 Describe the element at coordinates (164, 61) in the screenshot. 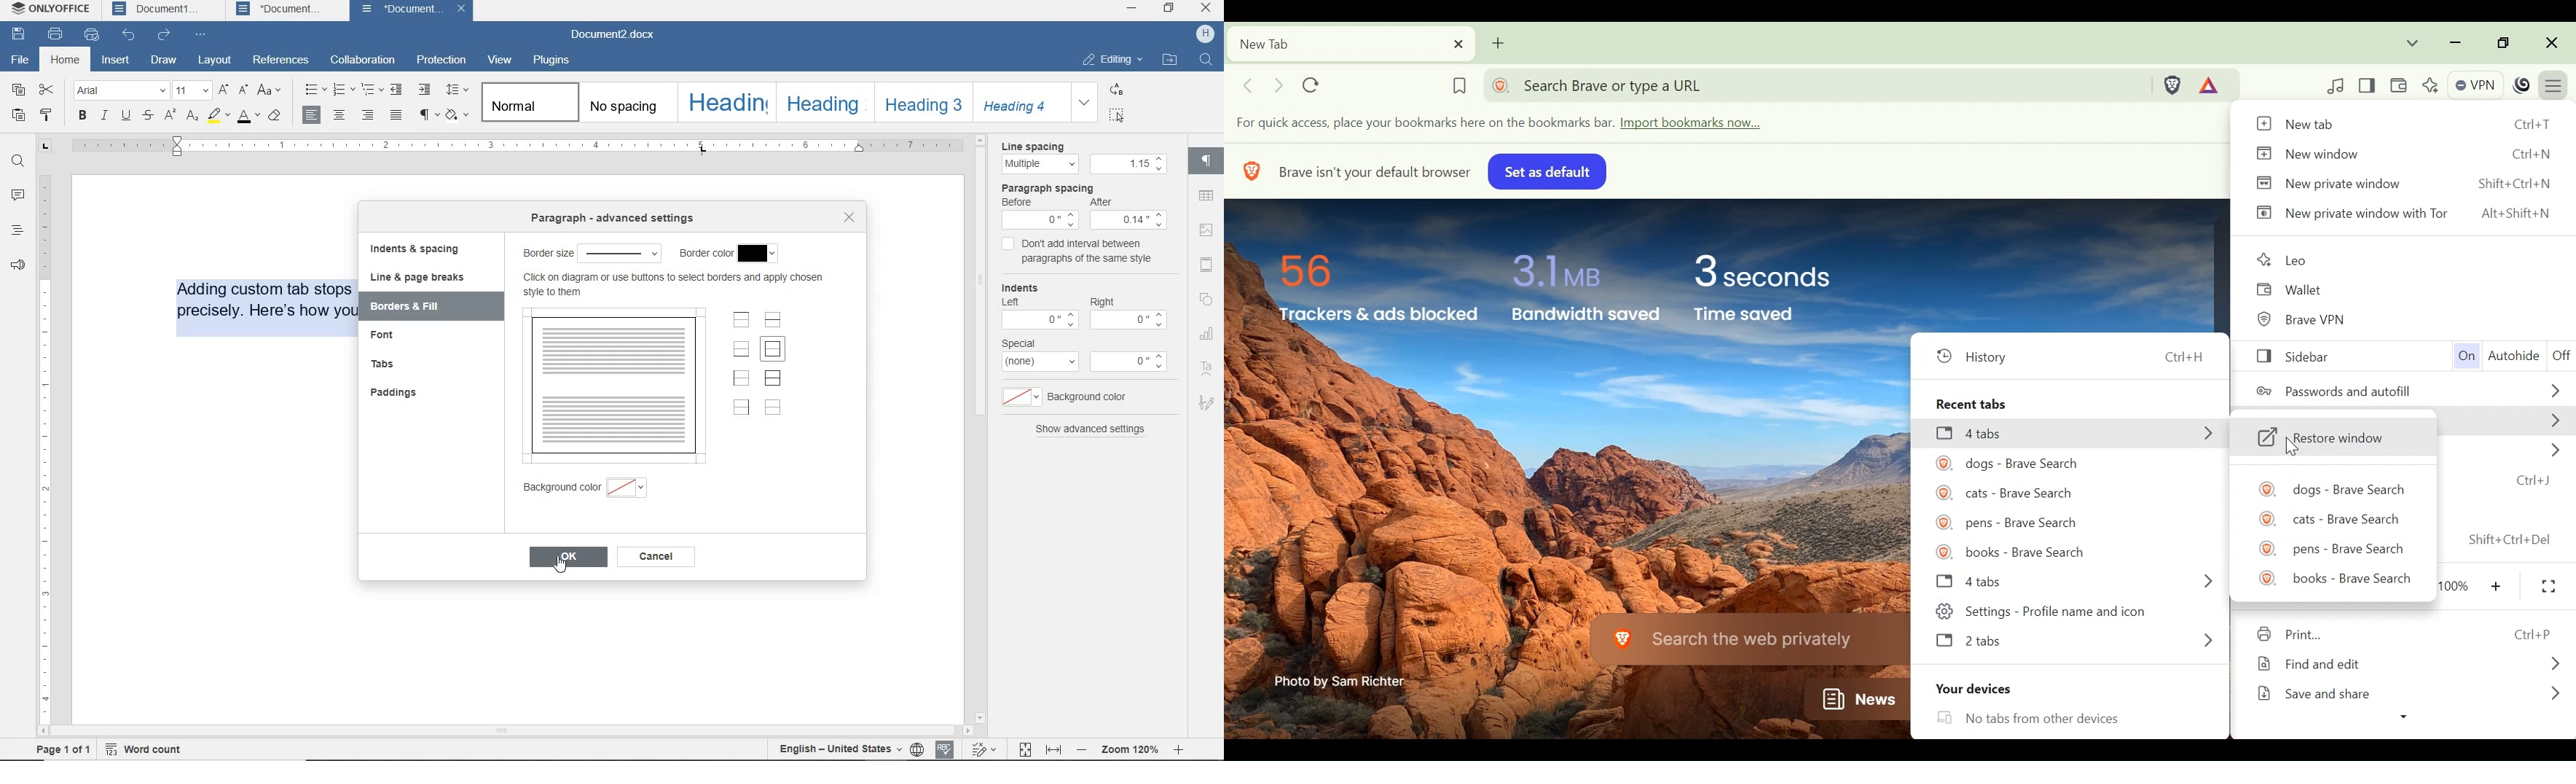

I see `draw` at that location.